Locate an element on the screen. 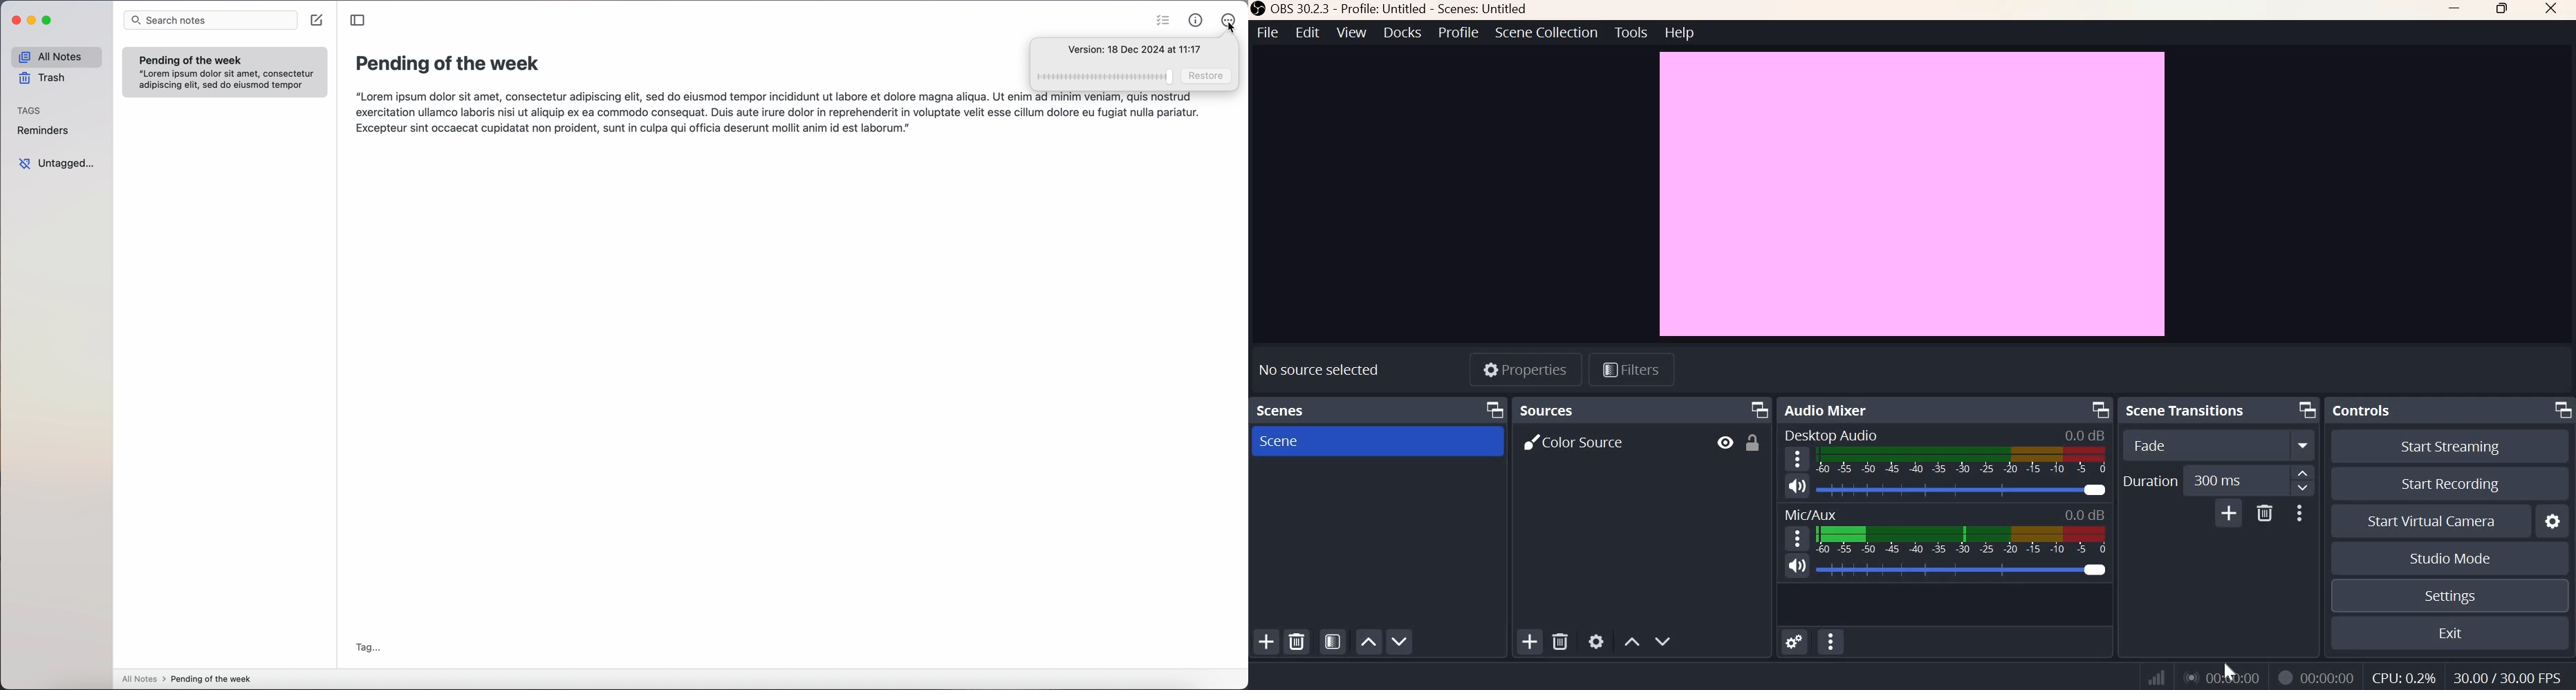 This screenshot has width=2576, height=700. close is located at coordinates (2550, 10).